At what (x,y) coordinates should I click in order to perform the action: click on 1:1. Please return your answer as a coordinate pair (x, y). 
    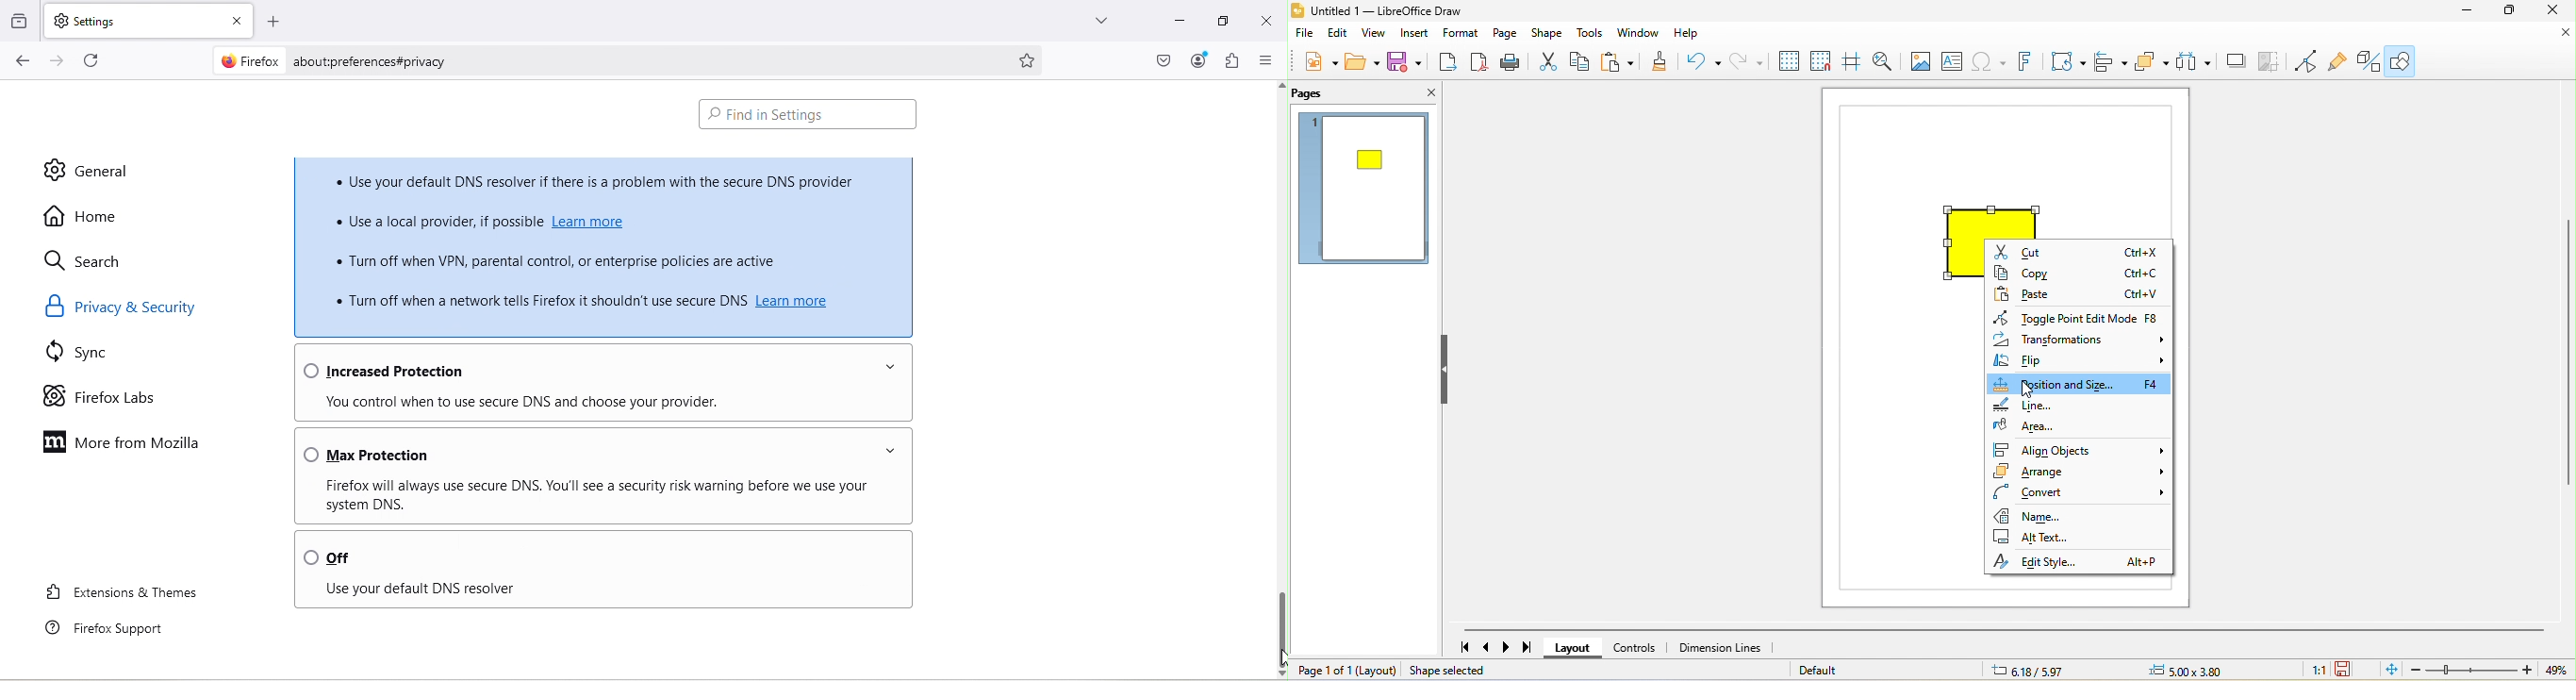
    Looking at the image, I should click on (2319, 672).